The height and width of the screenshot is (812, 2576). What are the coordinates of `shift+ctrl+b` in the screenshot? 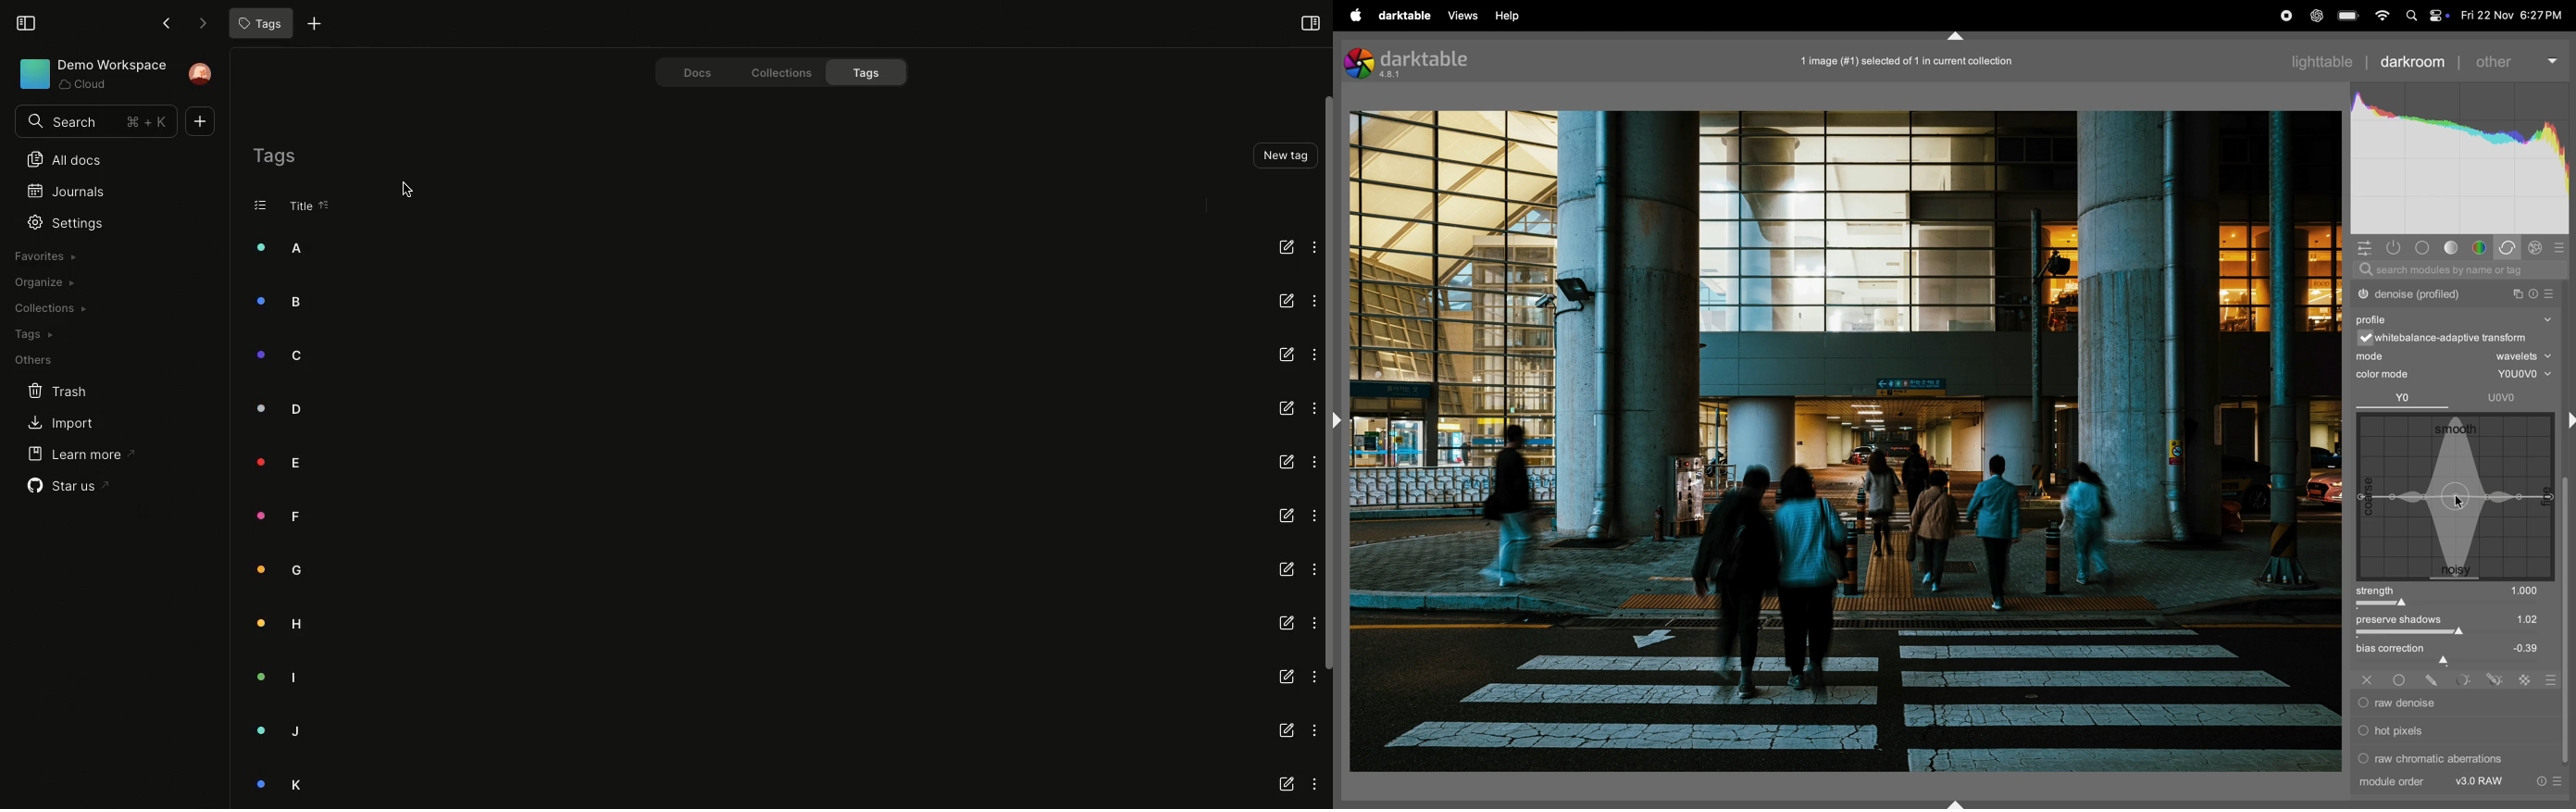 It's located at (1958, 803).